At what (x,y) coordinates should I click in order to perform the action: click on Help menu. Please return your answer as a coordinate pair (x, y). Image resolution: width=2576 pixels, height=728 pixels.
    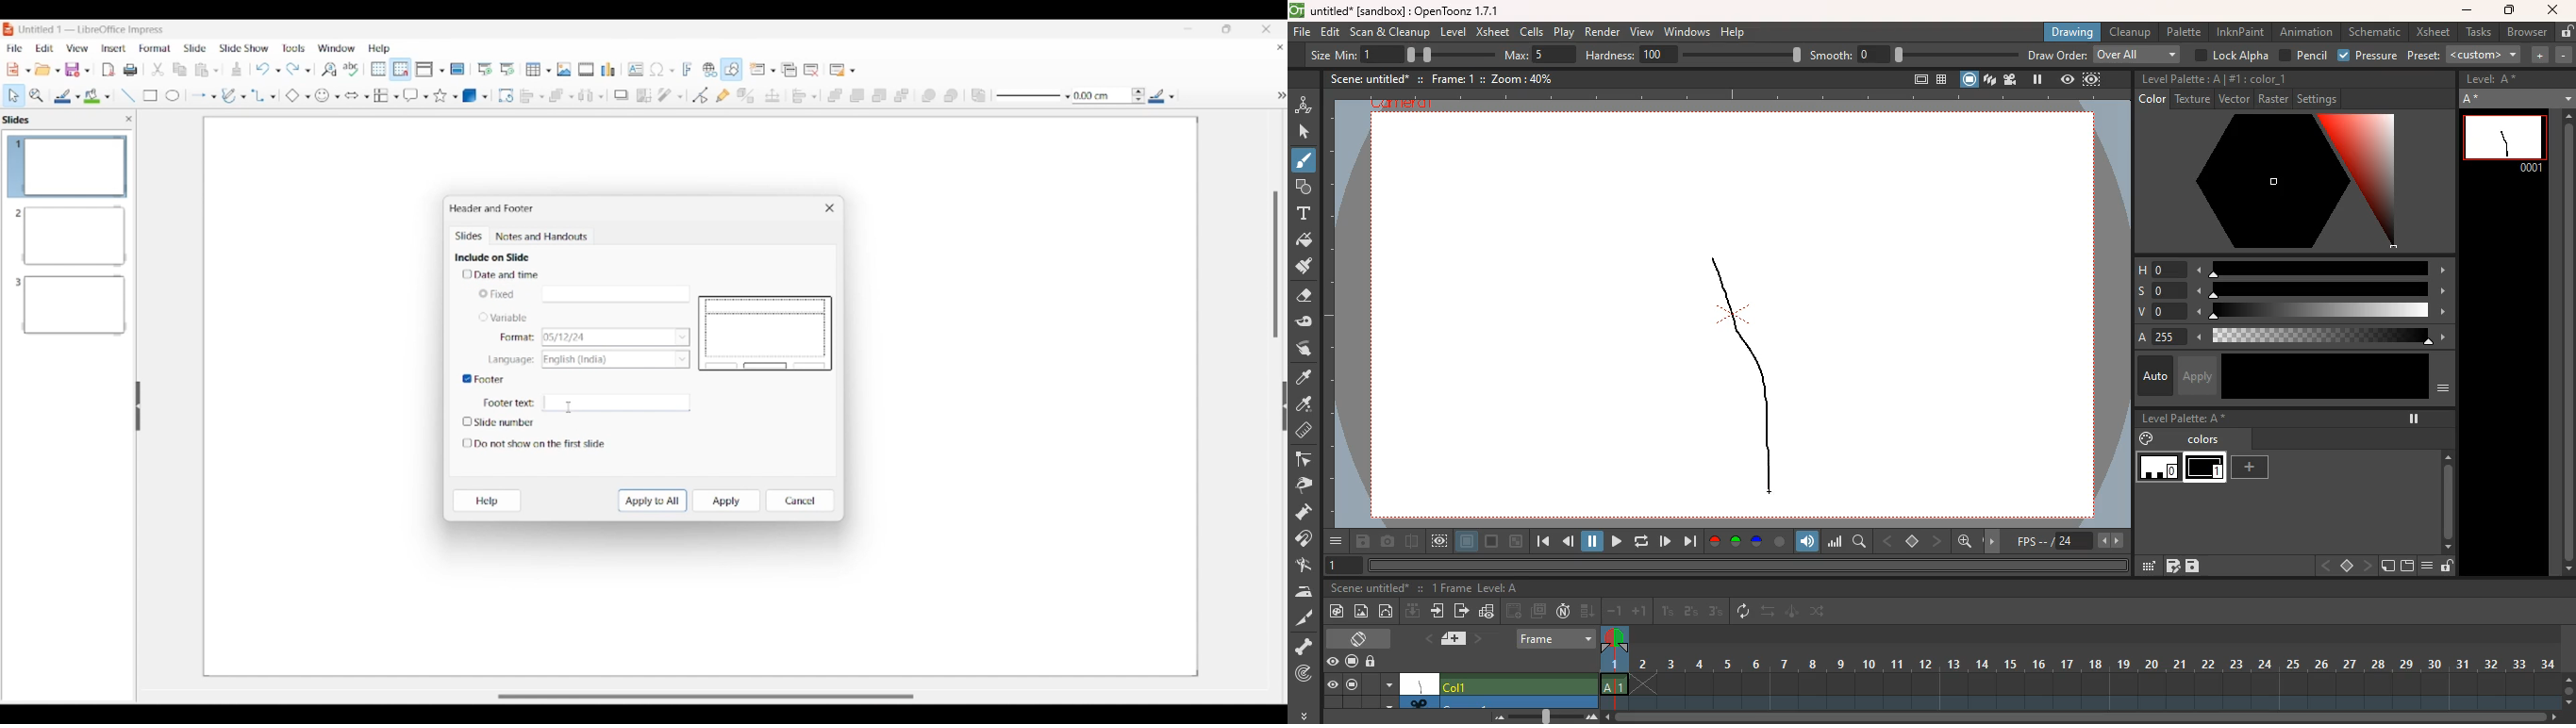
    Looking at the image, I should click on (380, 49).